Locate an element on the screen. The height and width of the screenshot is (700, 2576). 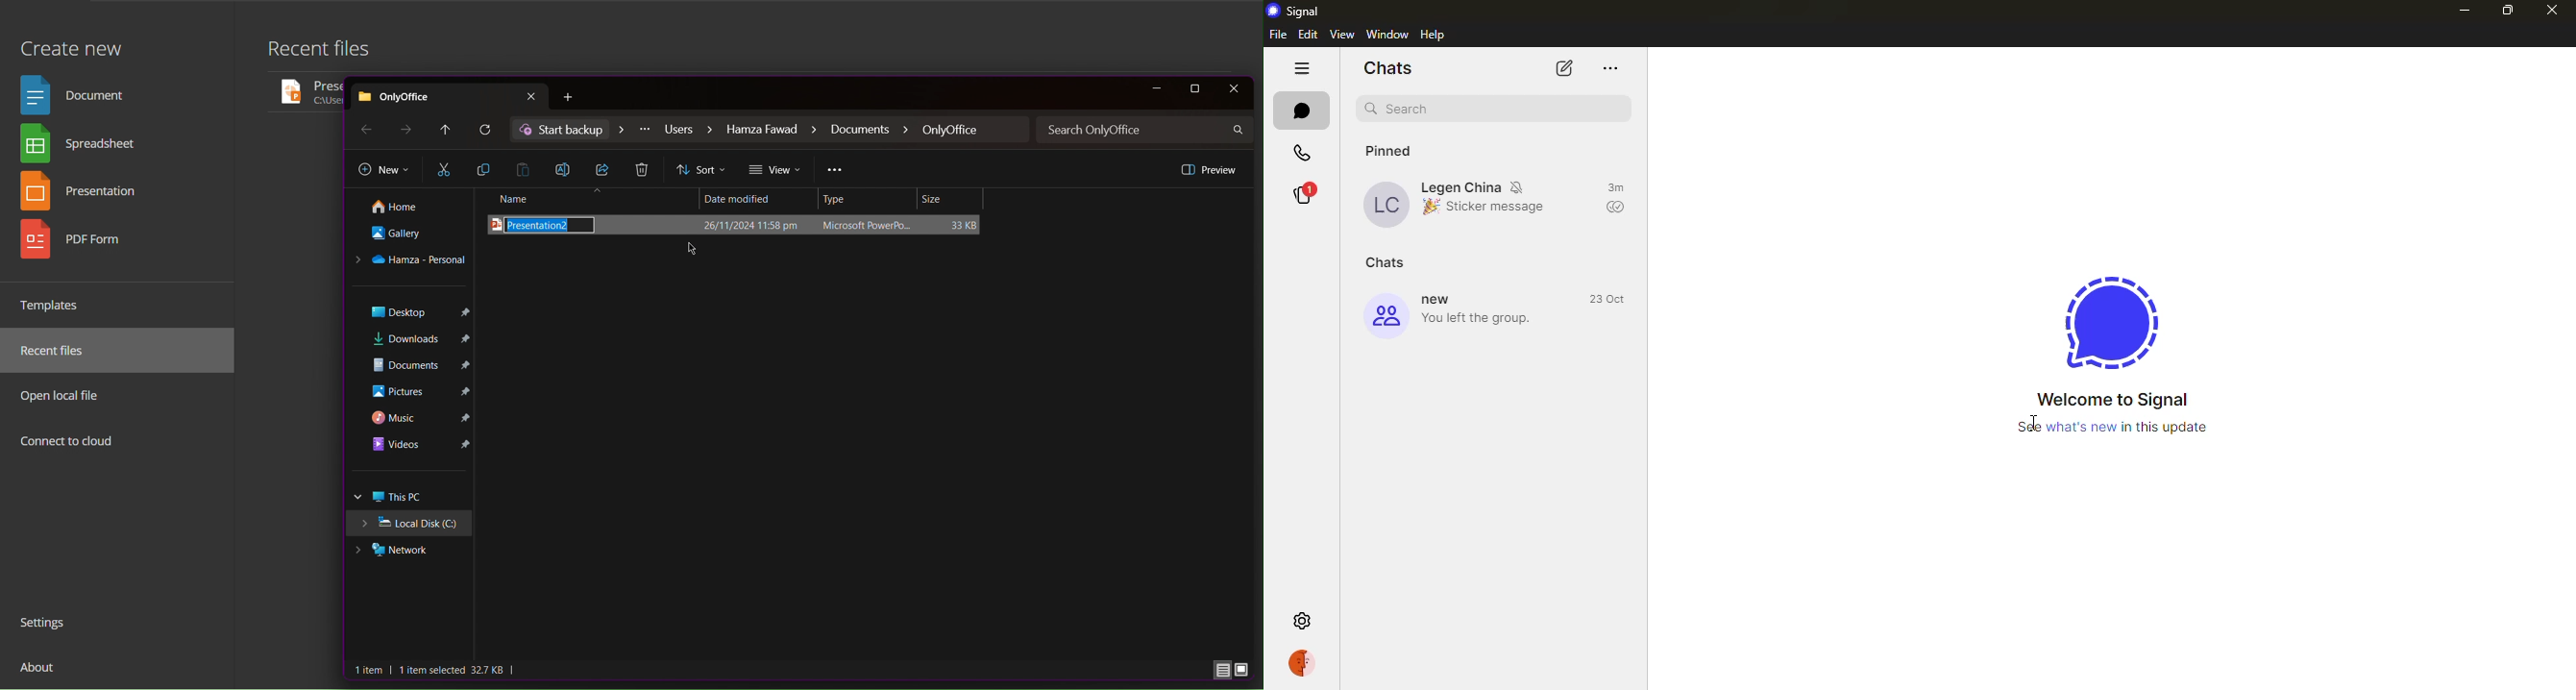
search is located at coordinates (1412, 107).